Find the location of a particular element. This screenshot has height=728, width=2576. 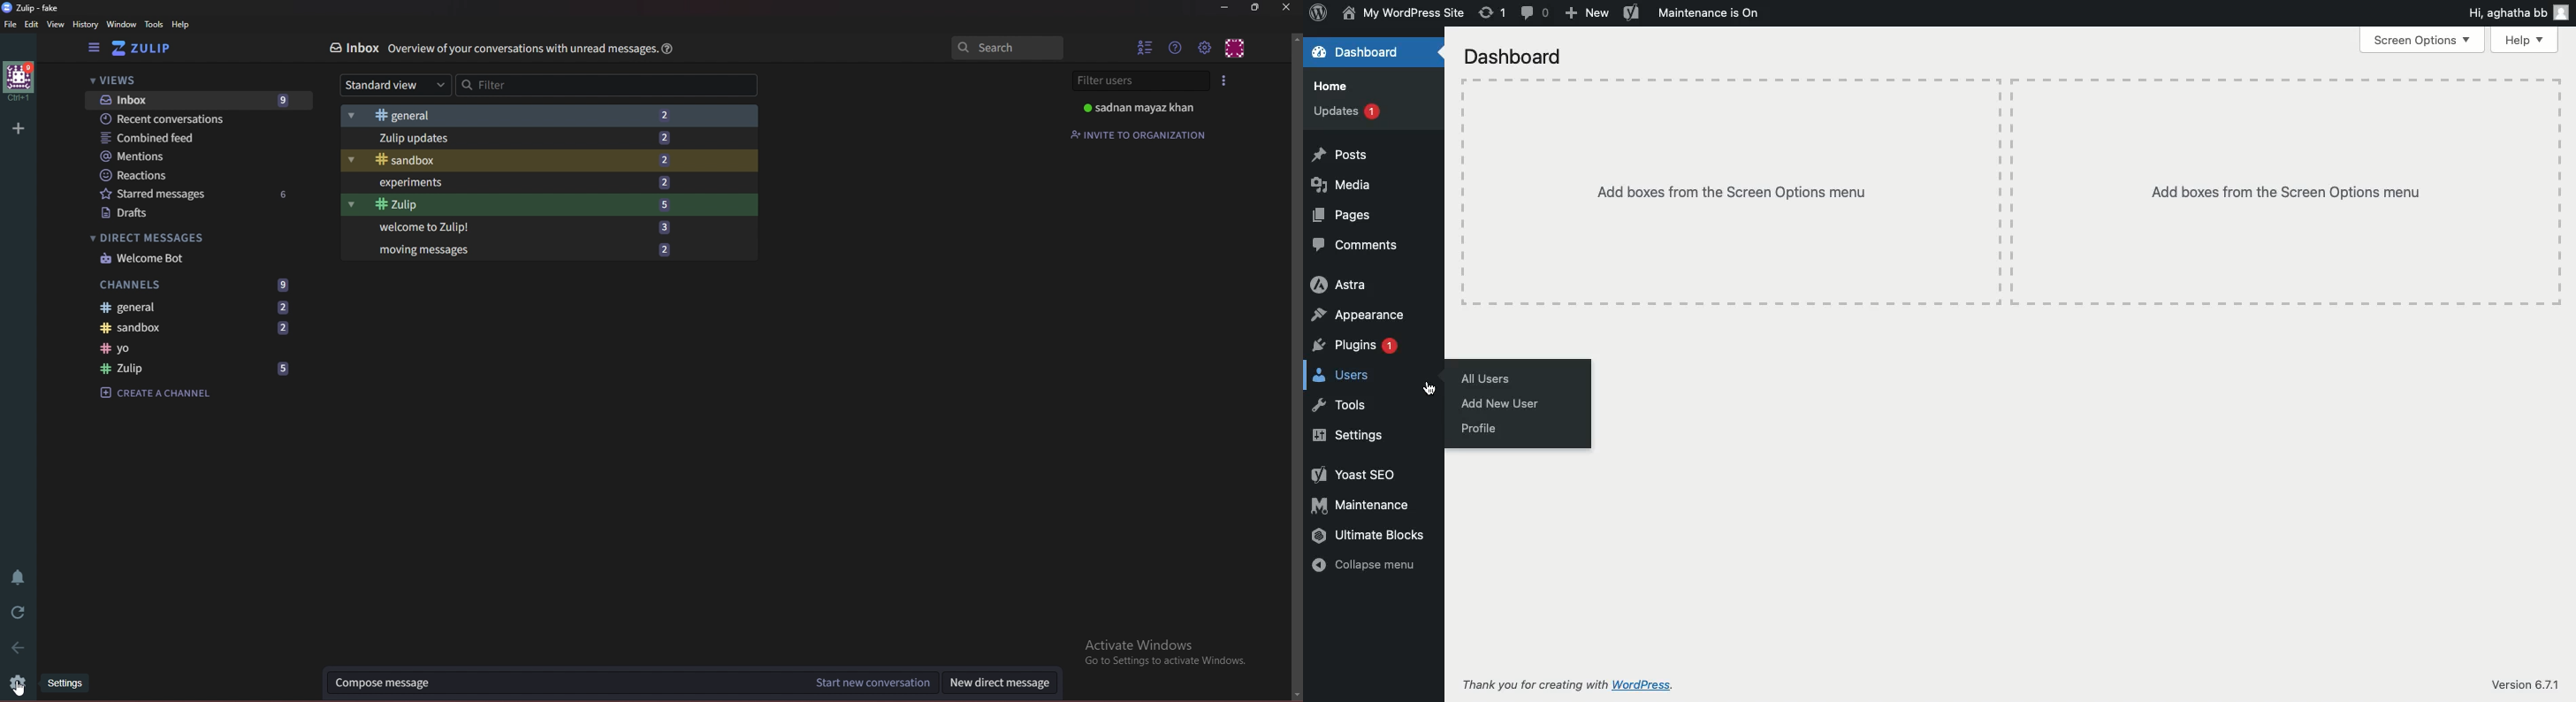

search is located at coordinates (1007, 48).